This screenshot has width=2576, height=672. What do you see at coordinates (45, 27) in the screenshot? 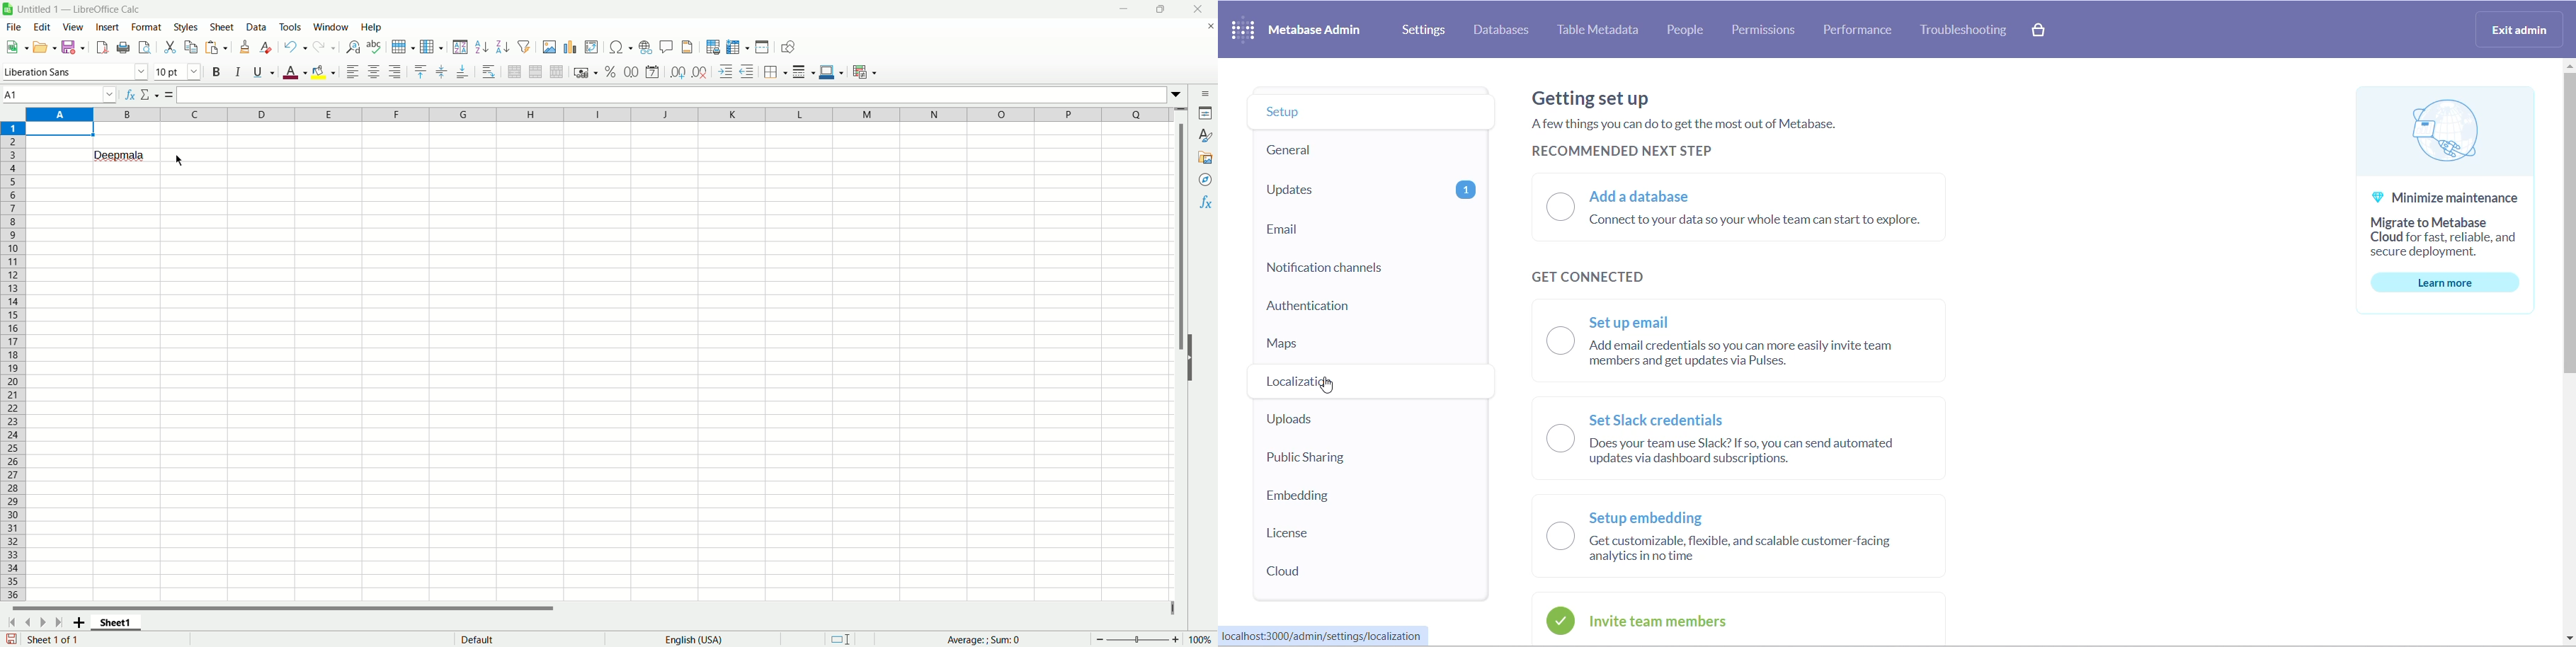
I see `Edit` at bounding box center [45, 27].